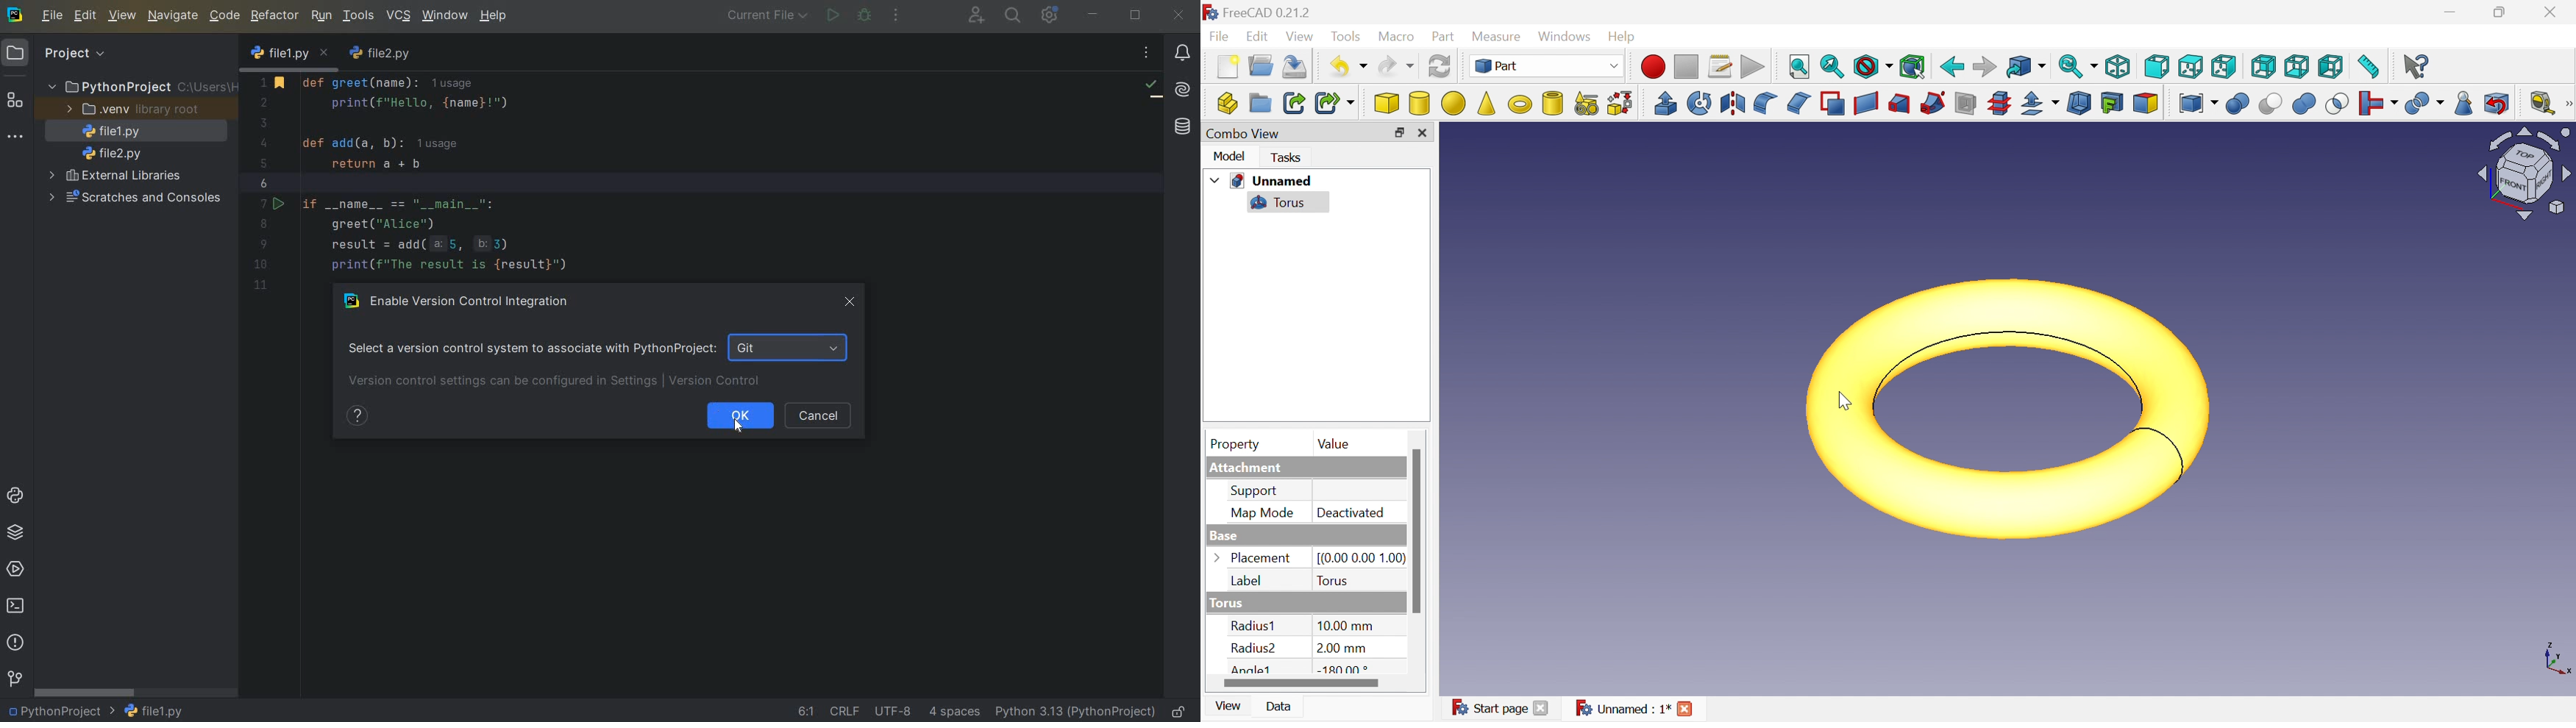  Describe the element at coordinates (1225, 603) in the screenshot. I see `Torus` at that location.